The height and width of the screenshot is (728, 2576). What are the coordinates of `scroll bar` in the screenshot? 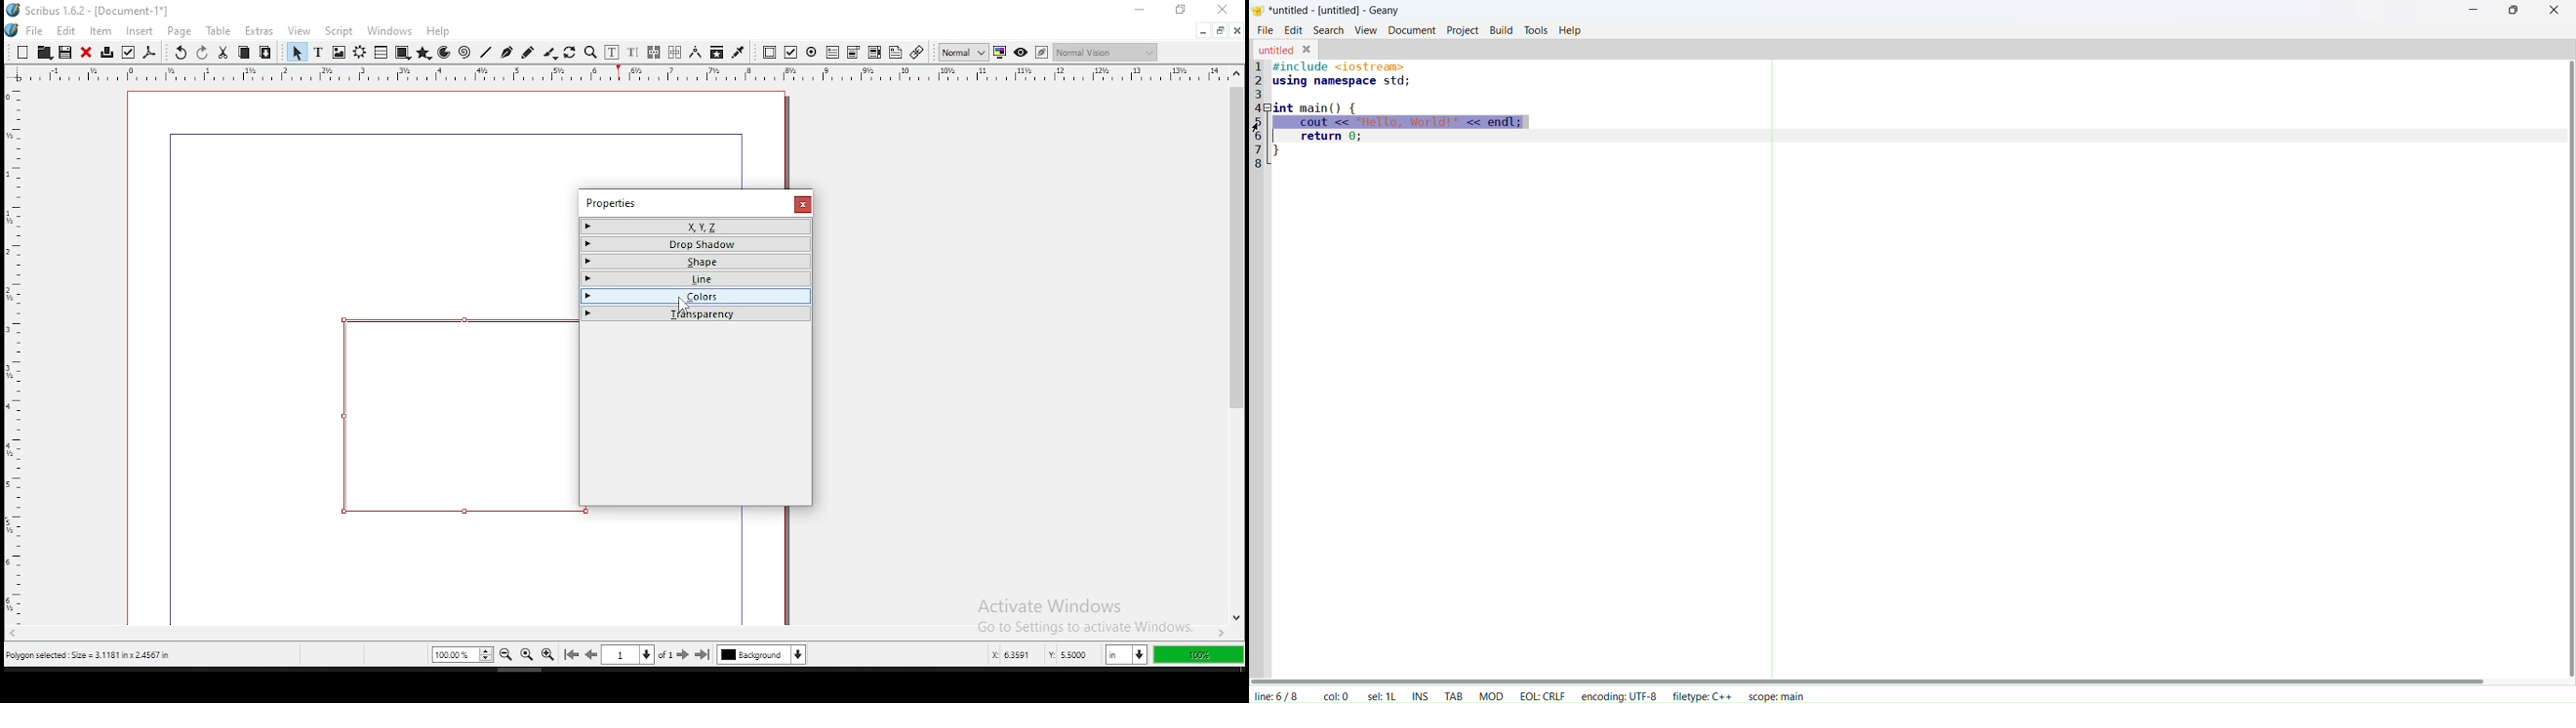 It's located at (617, 635).